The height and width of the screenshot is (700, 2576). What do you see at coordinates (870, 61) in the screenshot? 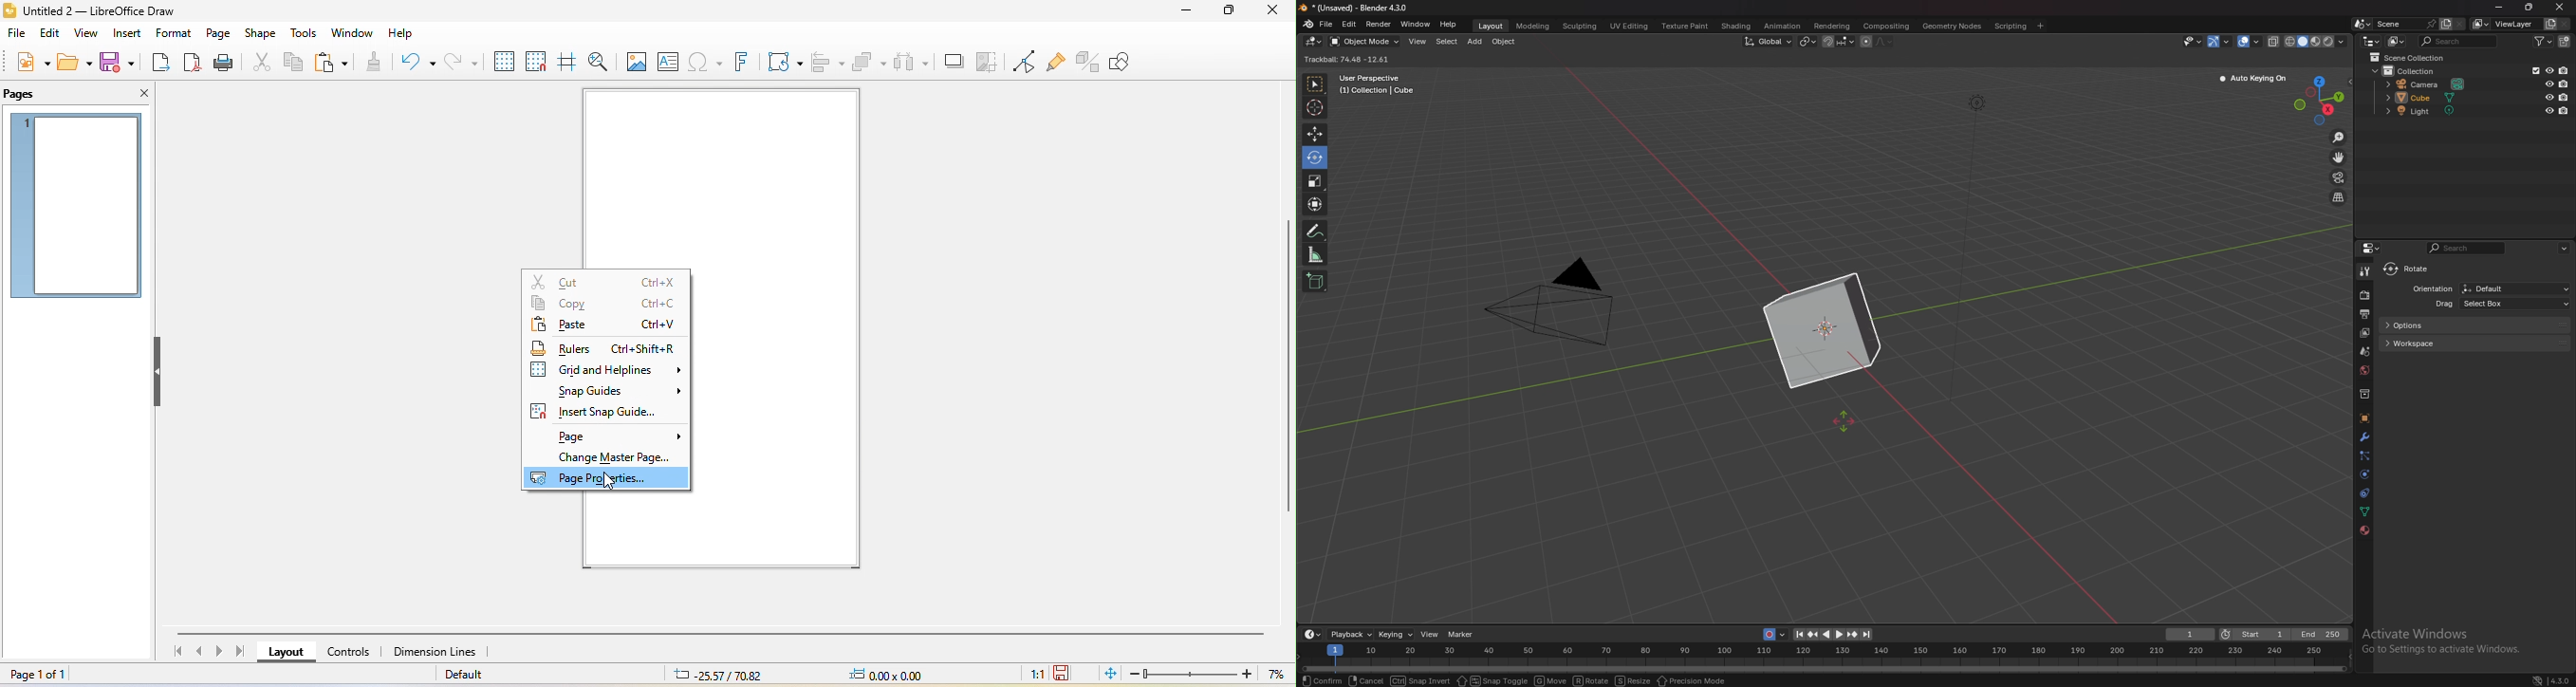
I see `arrange` at bounding box center [870, 61].